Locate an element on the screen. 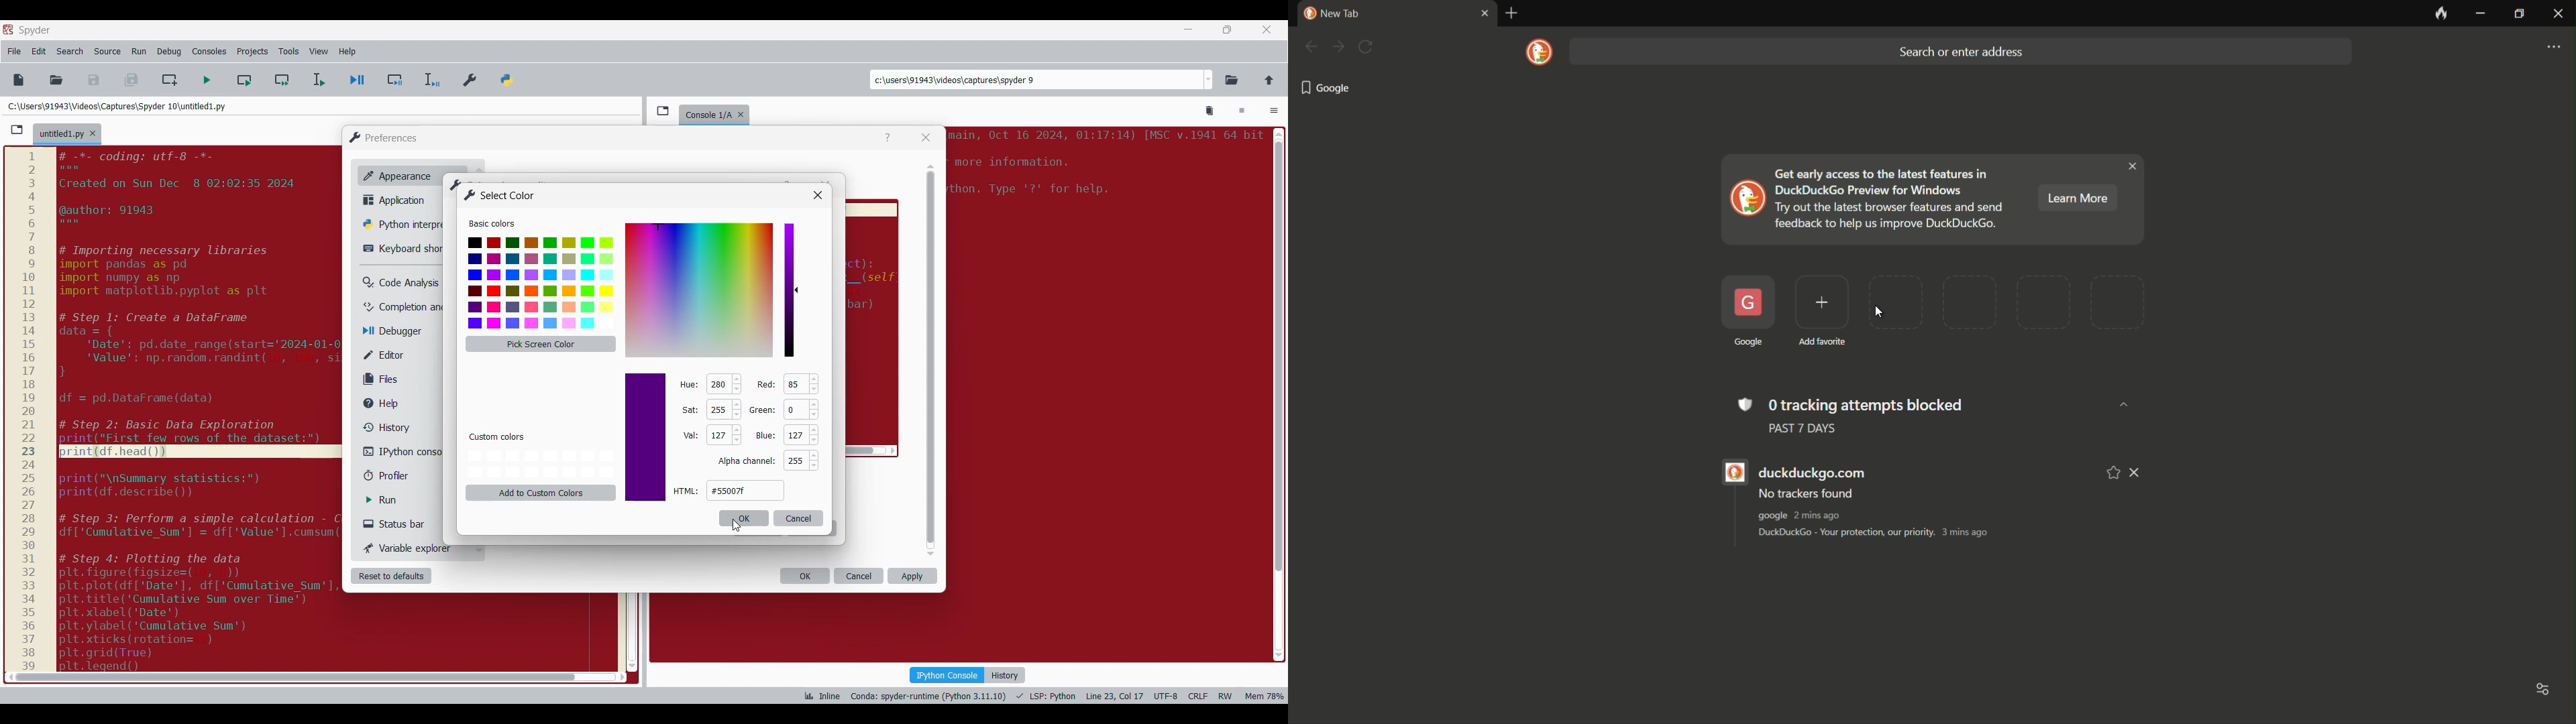 The width and height of the screenshot is (2576, 728). Vertical slide bar is located at coordinates (931, 360).